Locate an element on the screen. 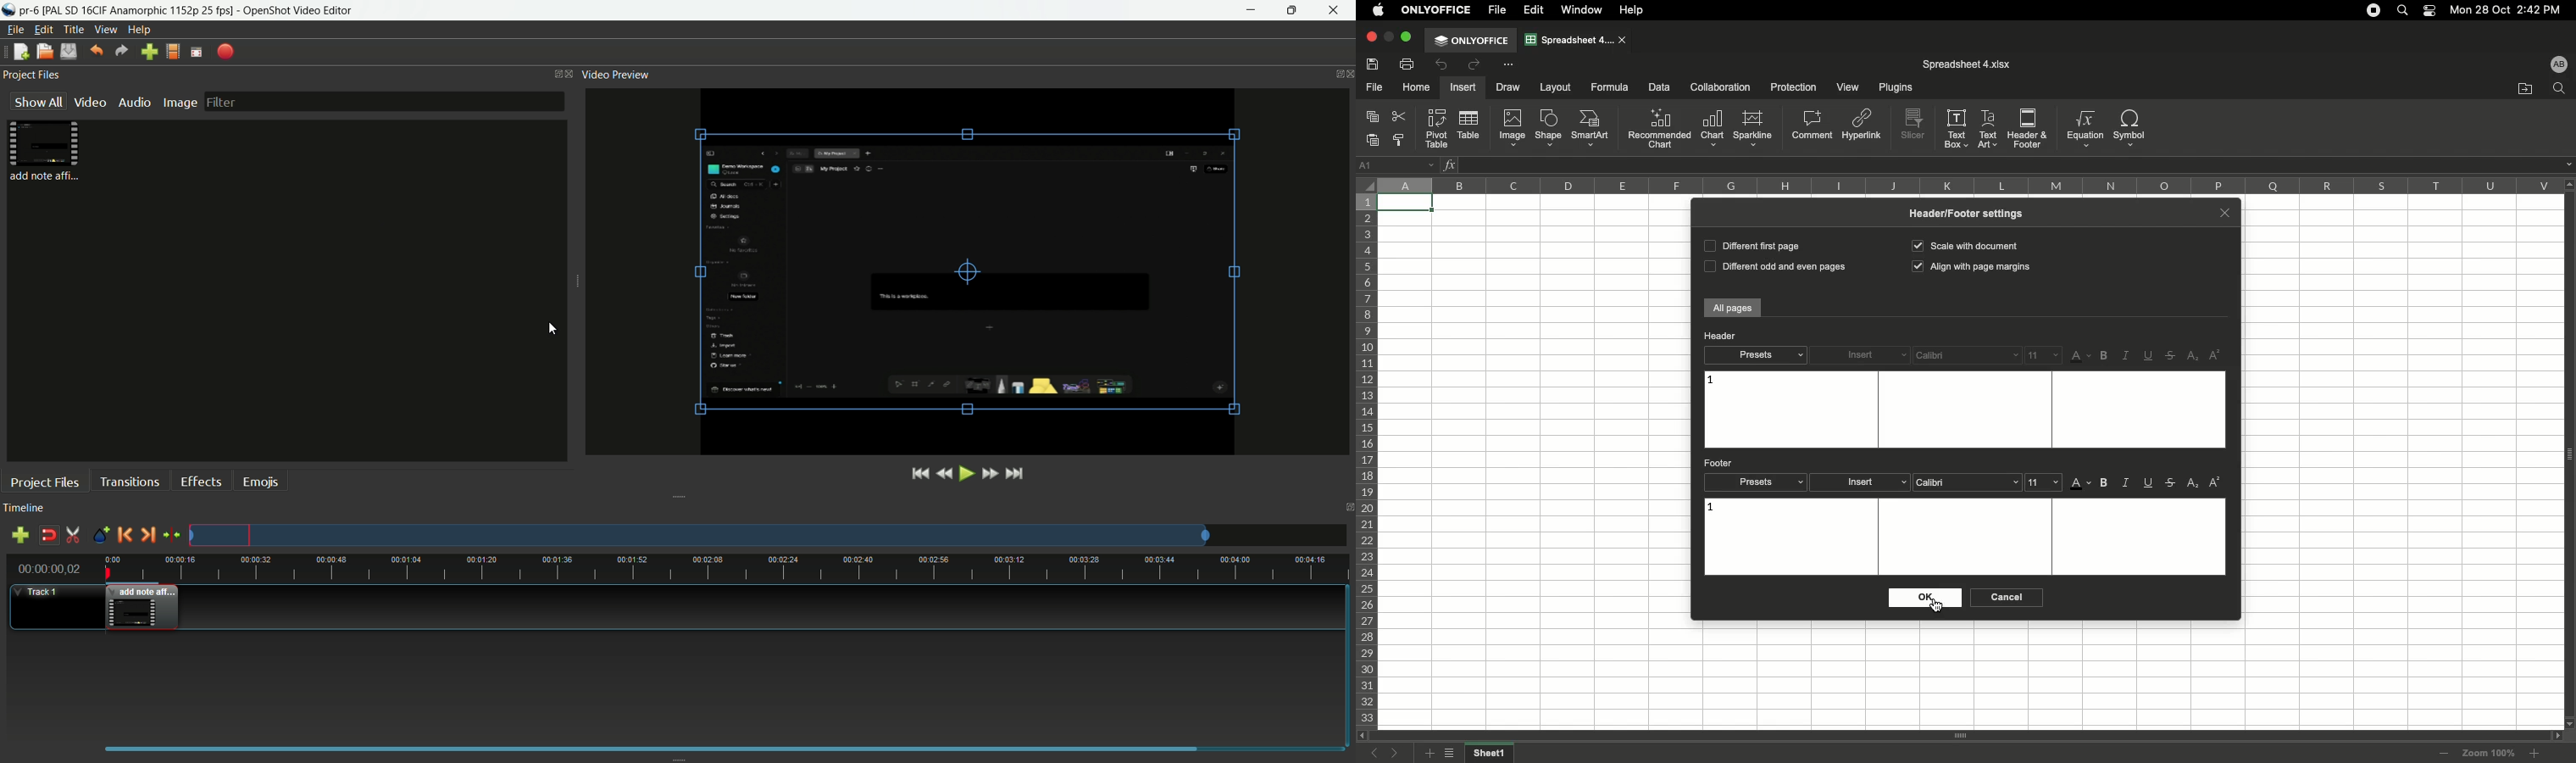 This screenshot has width=2576, height=784. Recommended chart is located at coordinates (1659, 128).